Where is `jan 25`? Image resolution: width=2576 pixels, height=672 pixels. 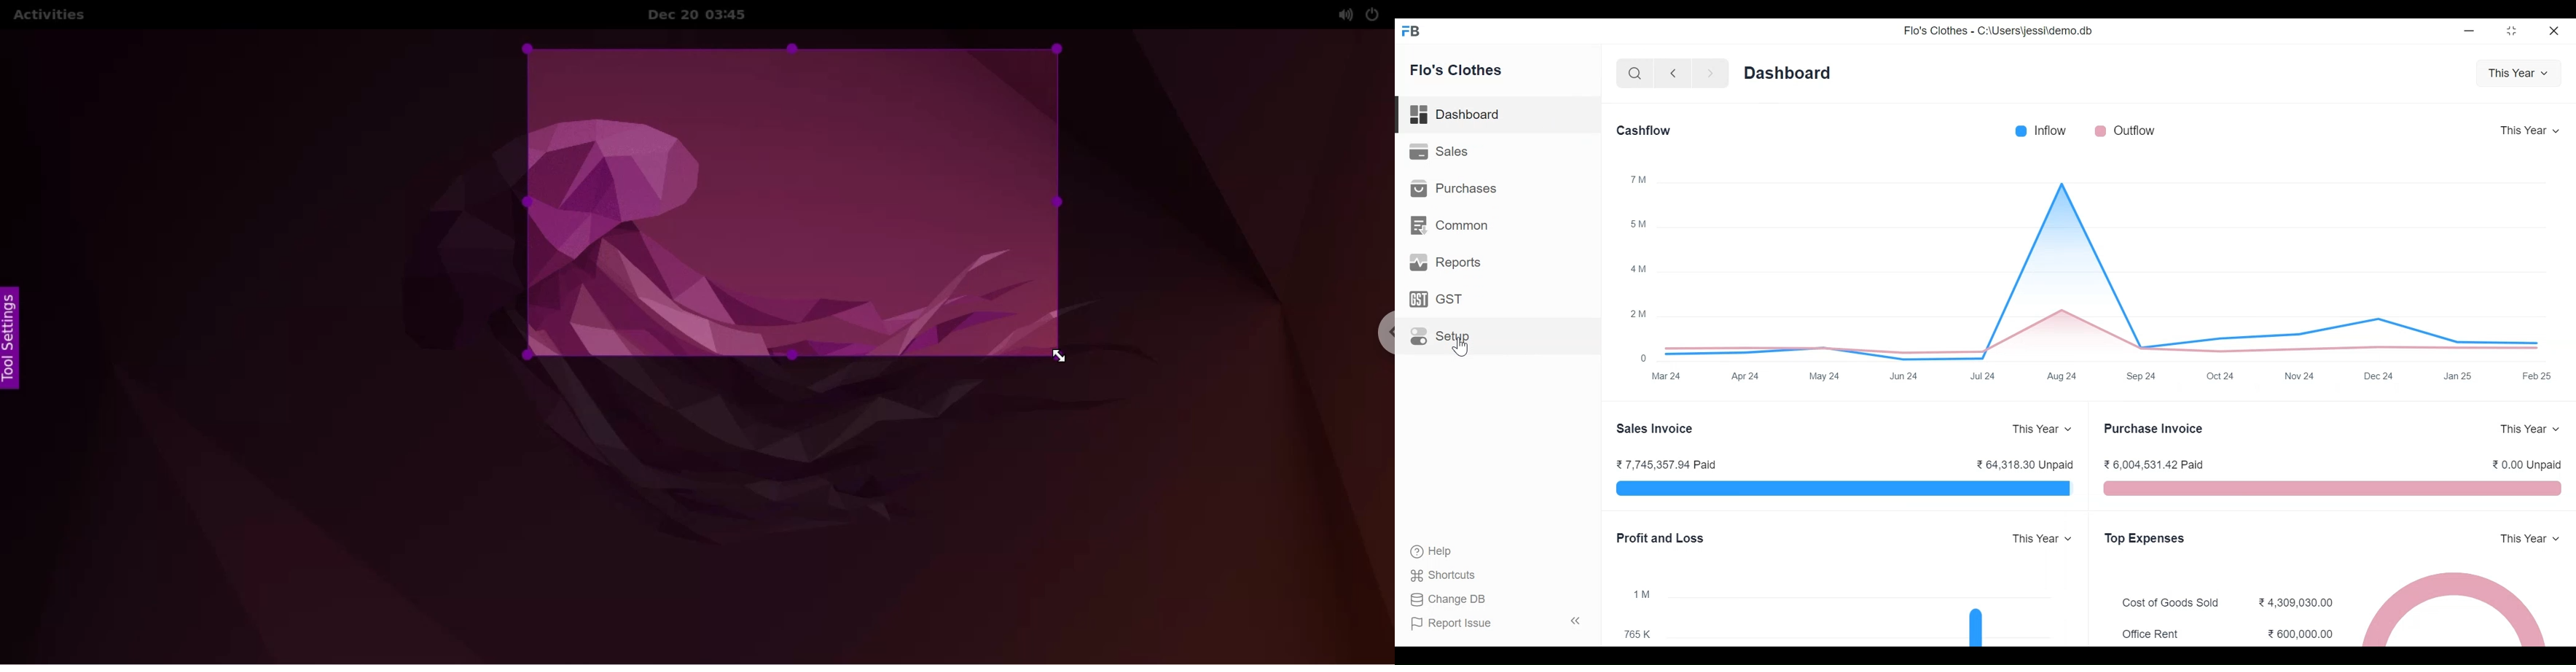 jan 25 is located at coordinates (2457, 376).